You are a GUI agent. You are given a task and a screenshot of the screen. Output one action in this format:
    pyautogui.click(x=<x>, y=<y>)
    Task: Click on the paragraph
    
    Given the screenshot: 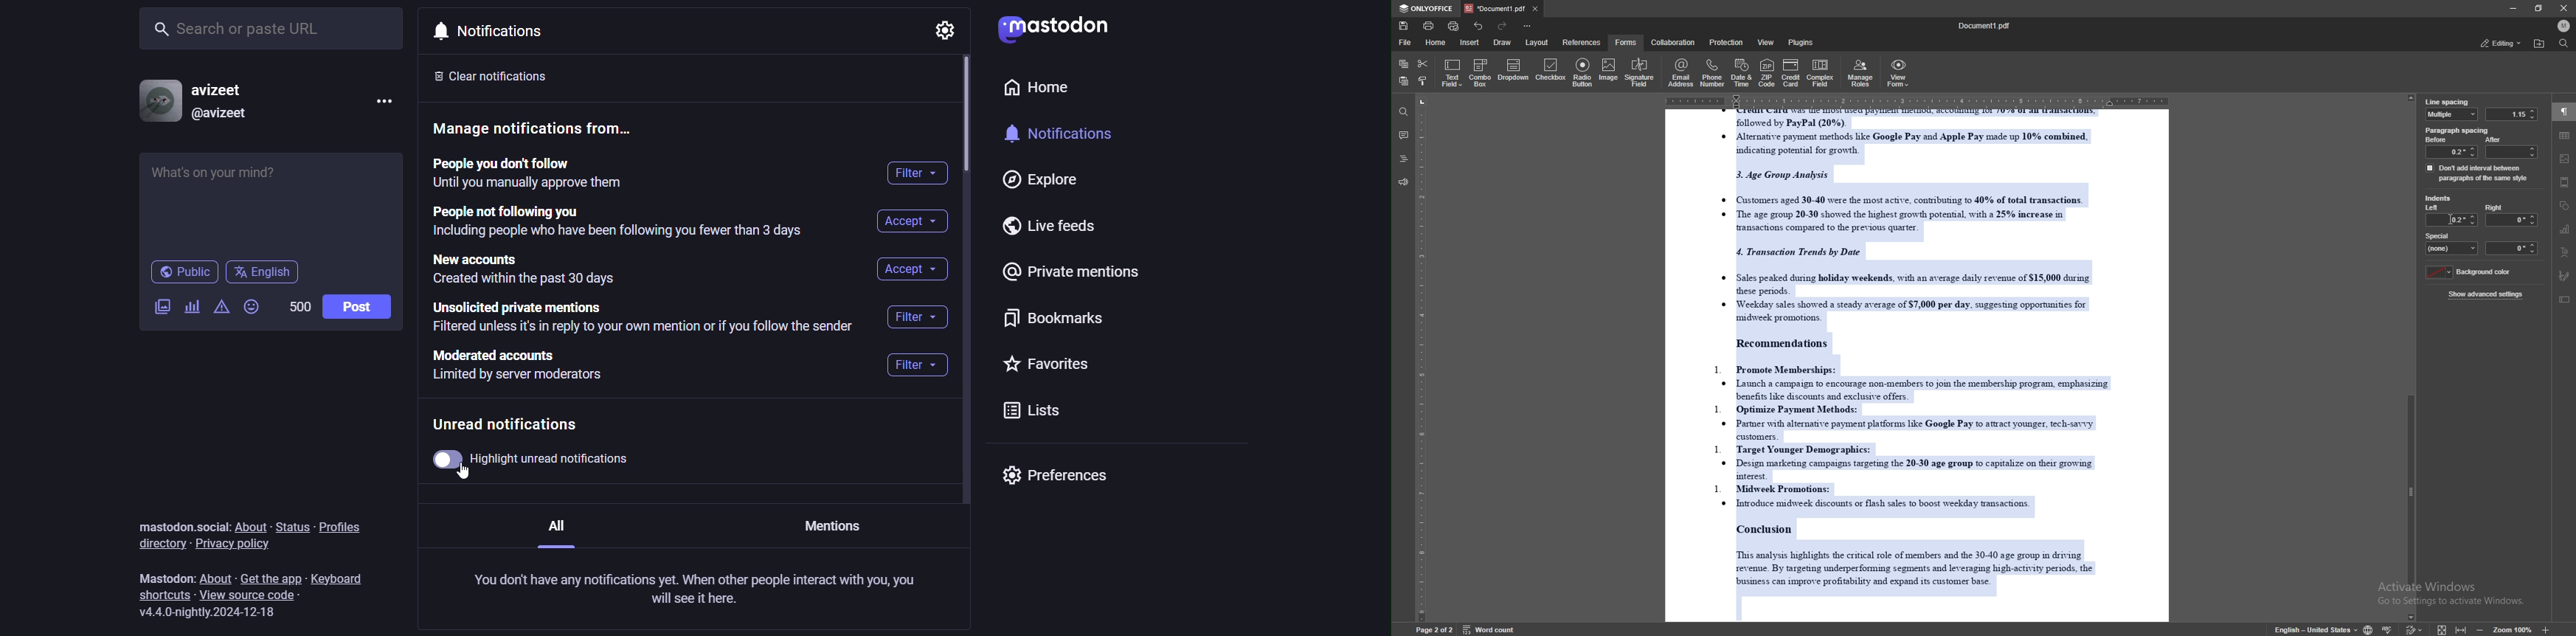 What is the action you would take?
    pyautogui.click(x=2565, y=112)
    